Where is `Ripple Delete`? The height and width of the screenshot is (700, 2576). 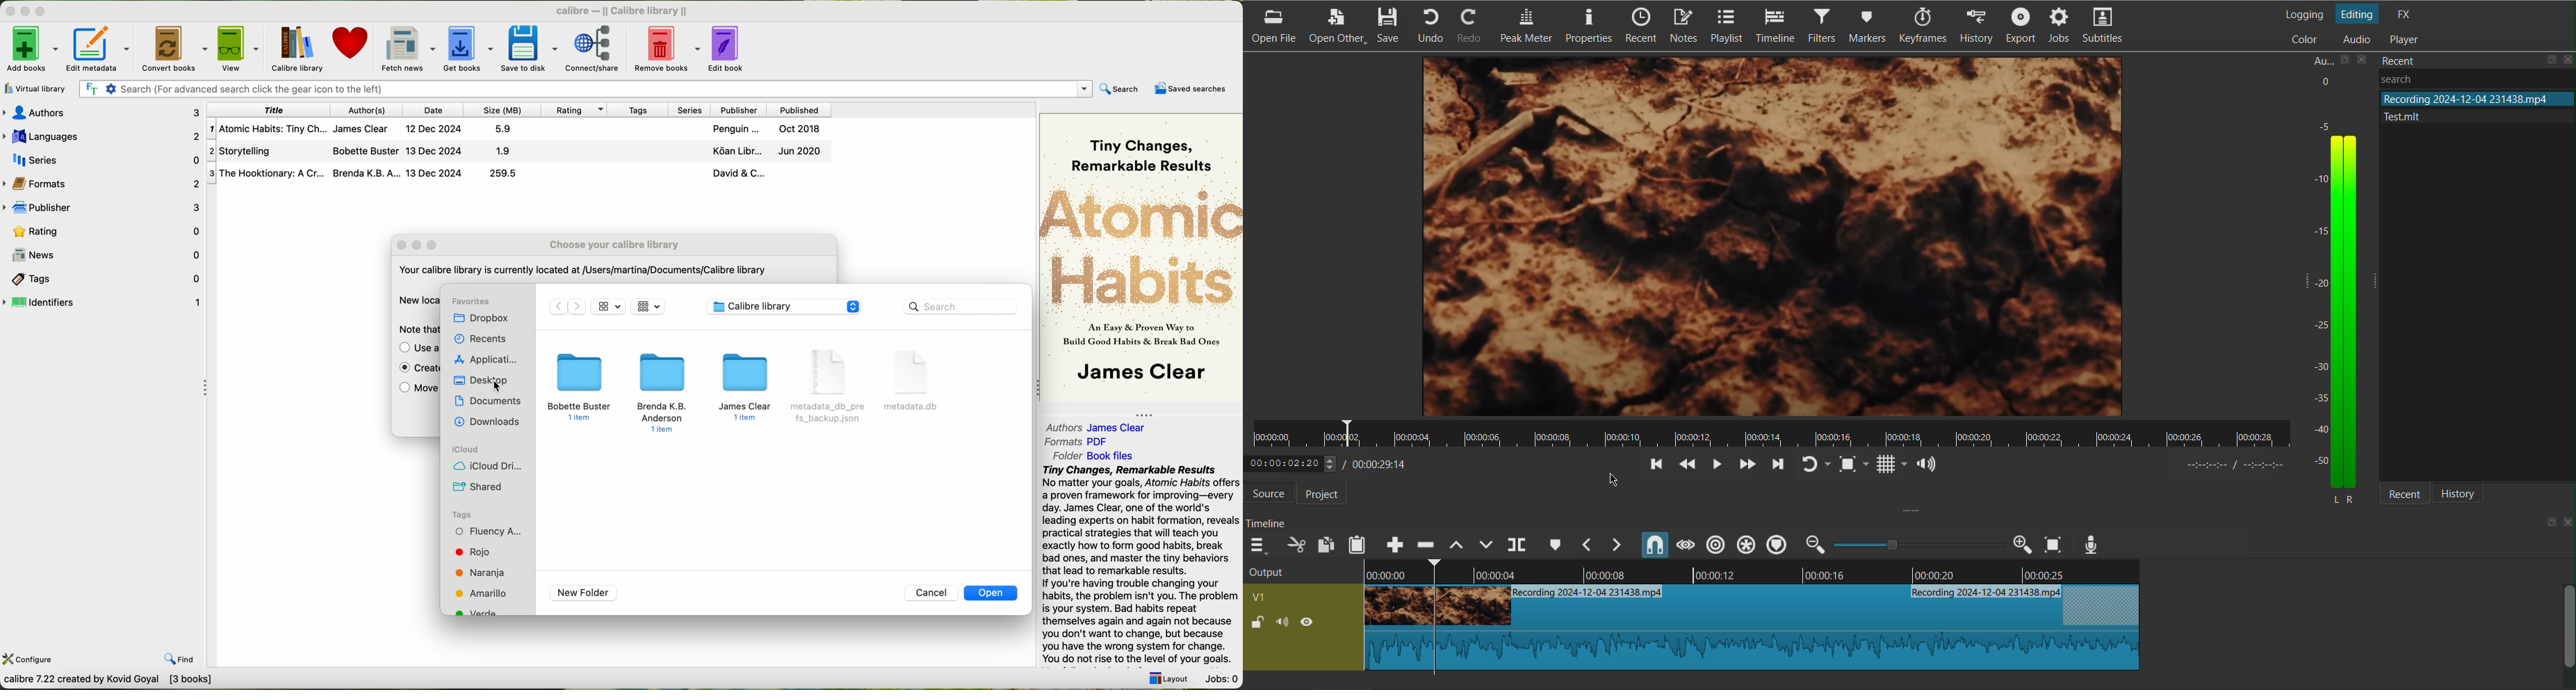
Ripple Delete is located at coordinates (1426, 541).